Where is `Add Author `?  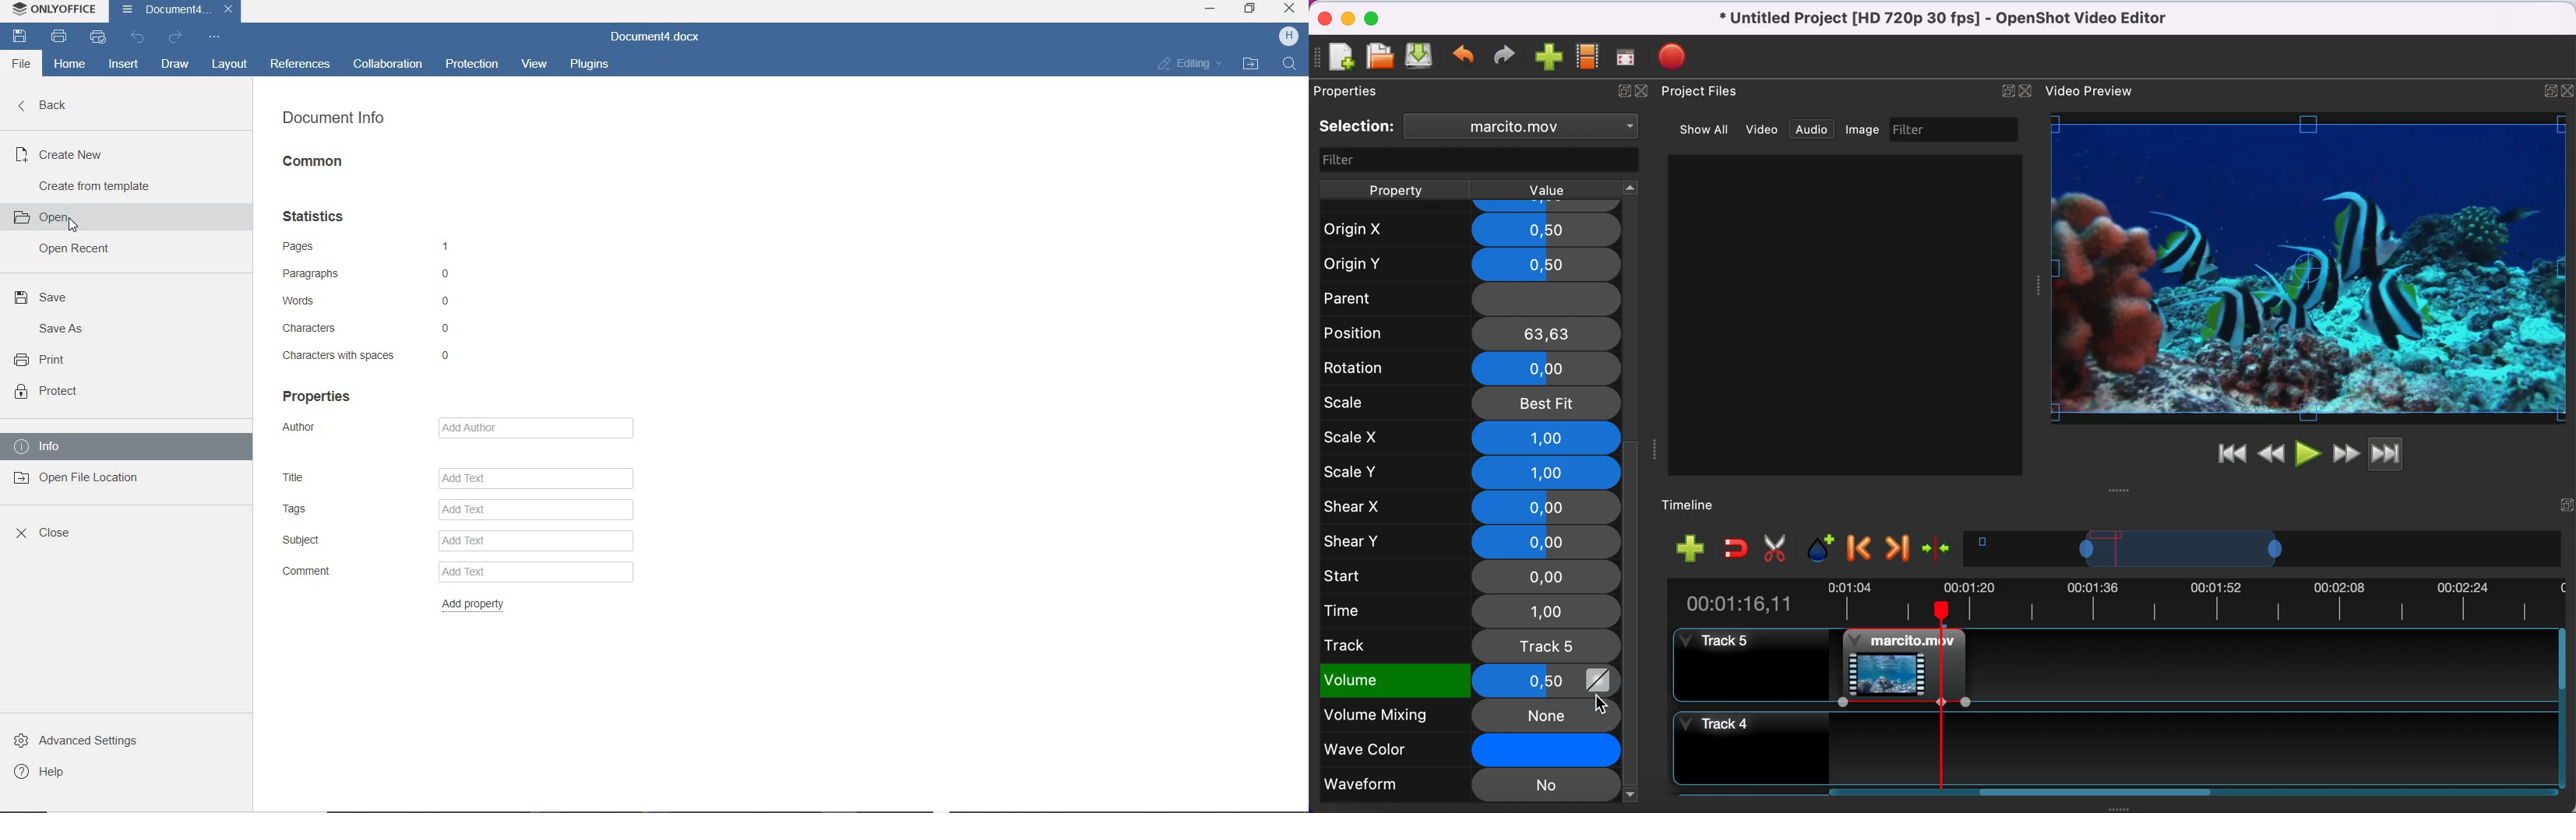 Add Author  is located at coordinates (543, 426).